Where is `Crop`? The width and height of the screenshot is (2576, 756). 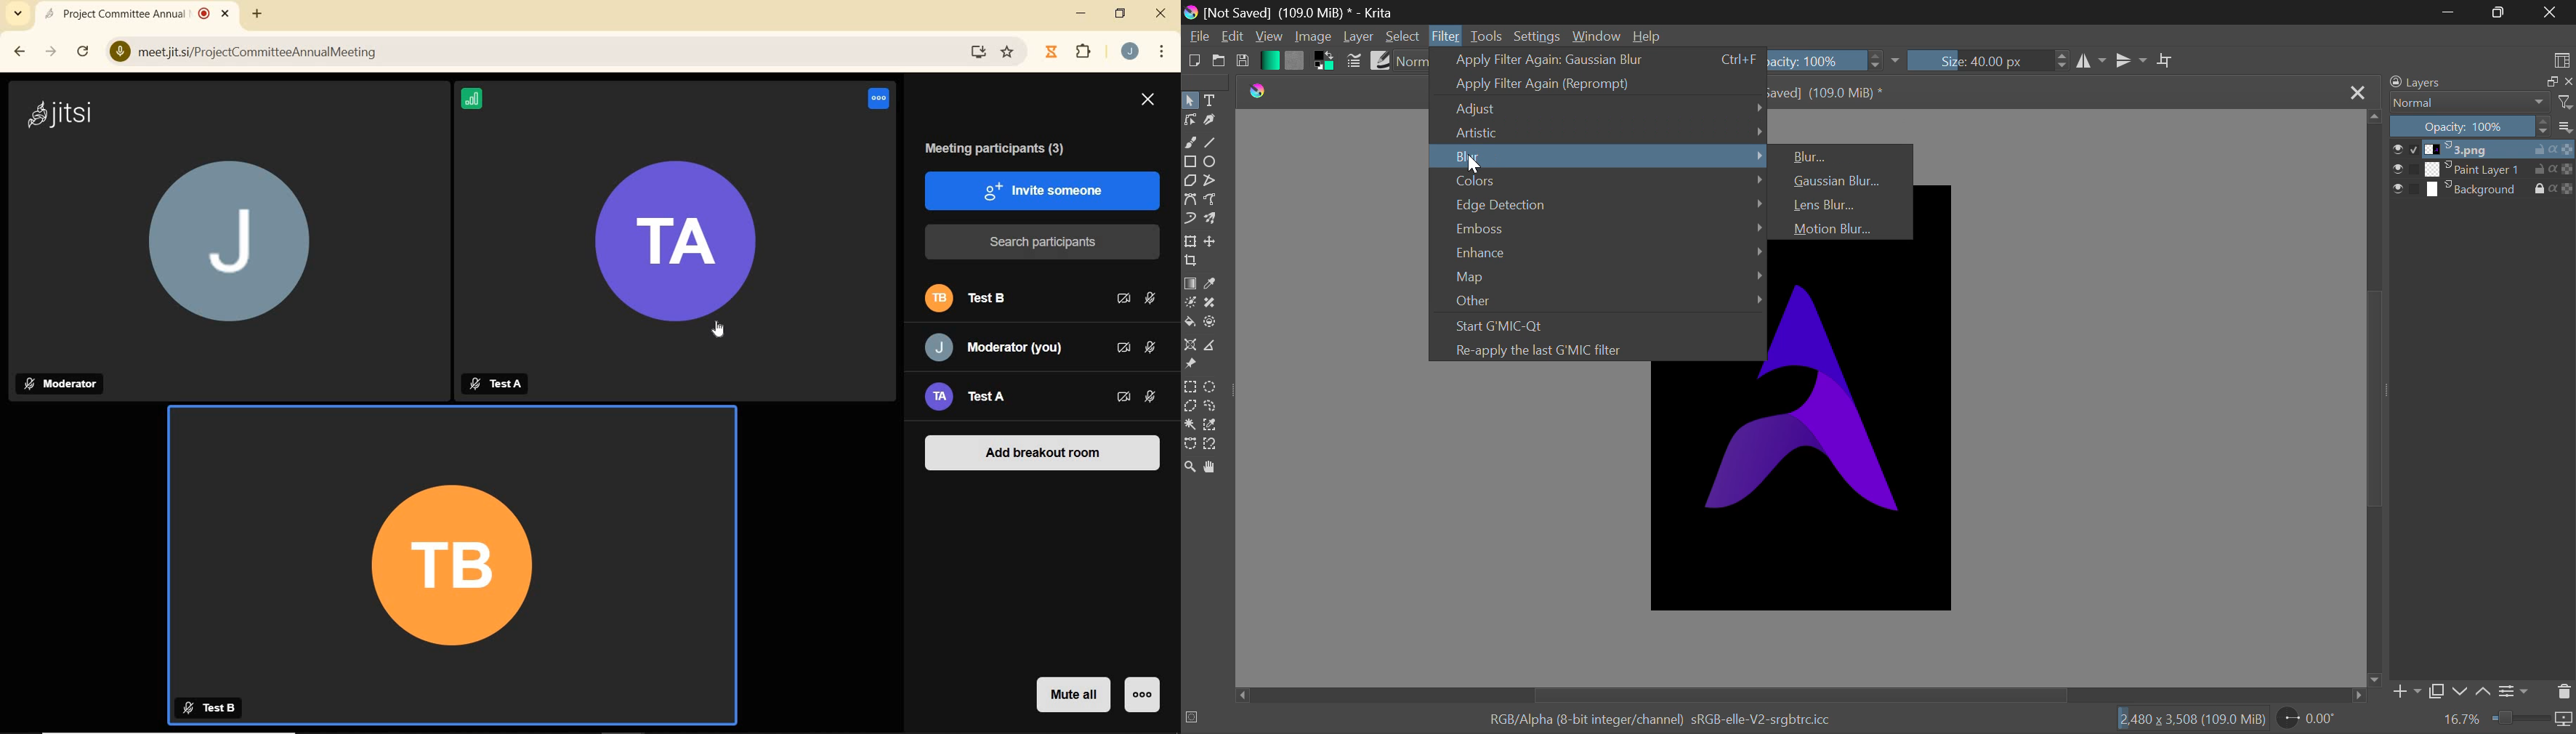 Crop is located at coordinates (2165, 61).